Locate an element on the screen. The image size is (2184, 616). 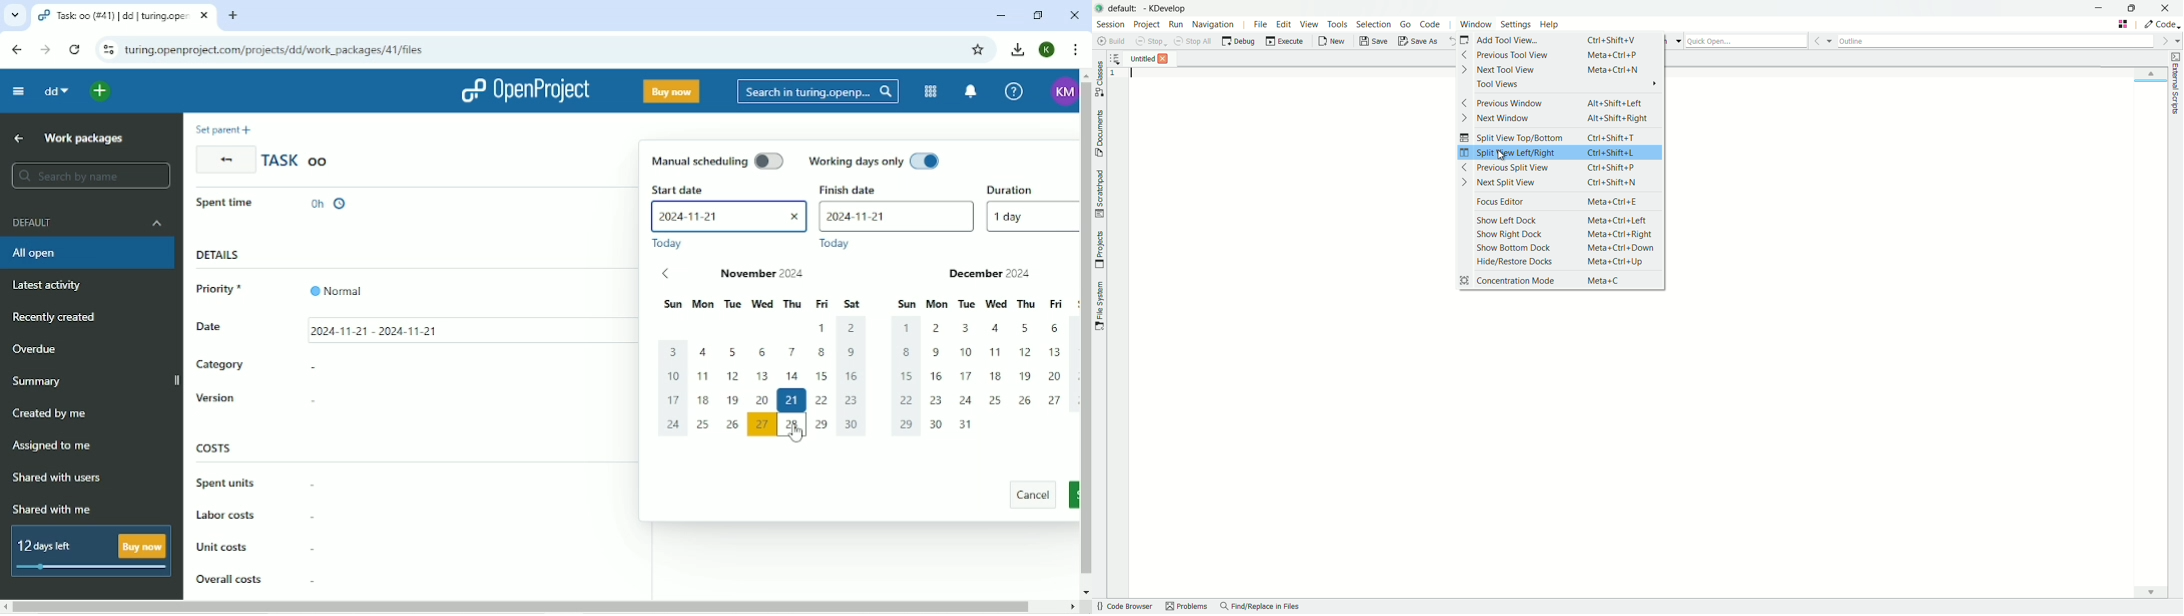
Alt+Shift+Left is located at coordinates (1617, 103).